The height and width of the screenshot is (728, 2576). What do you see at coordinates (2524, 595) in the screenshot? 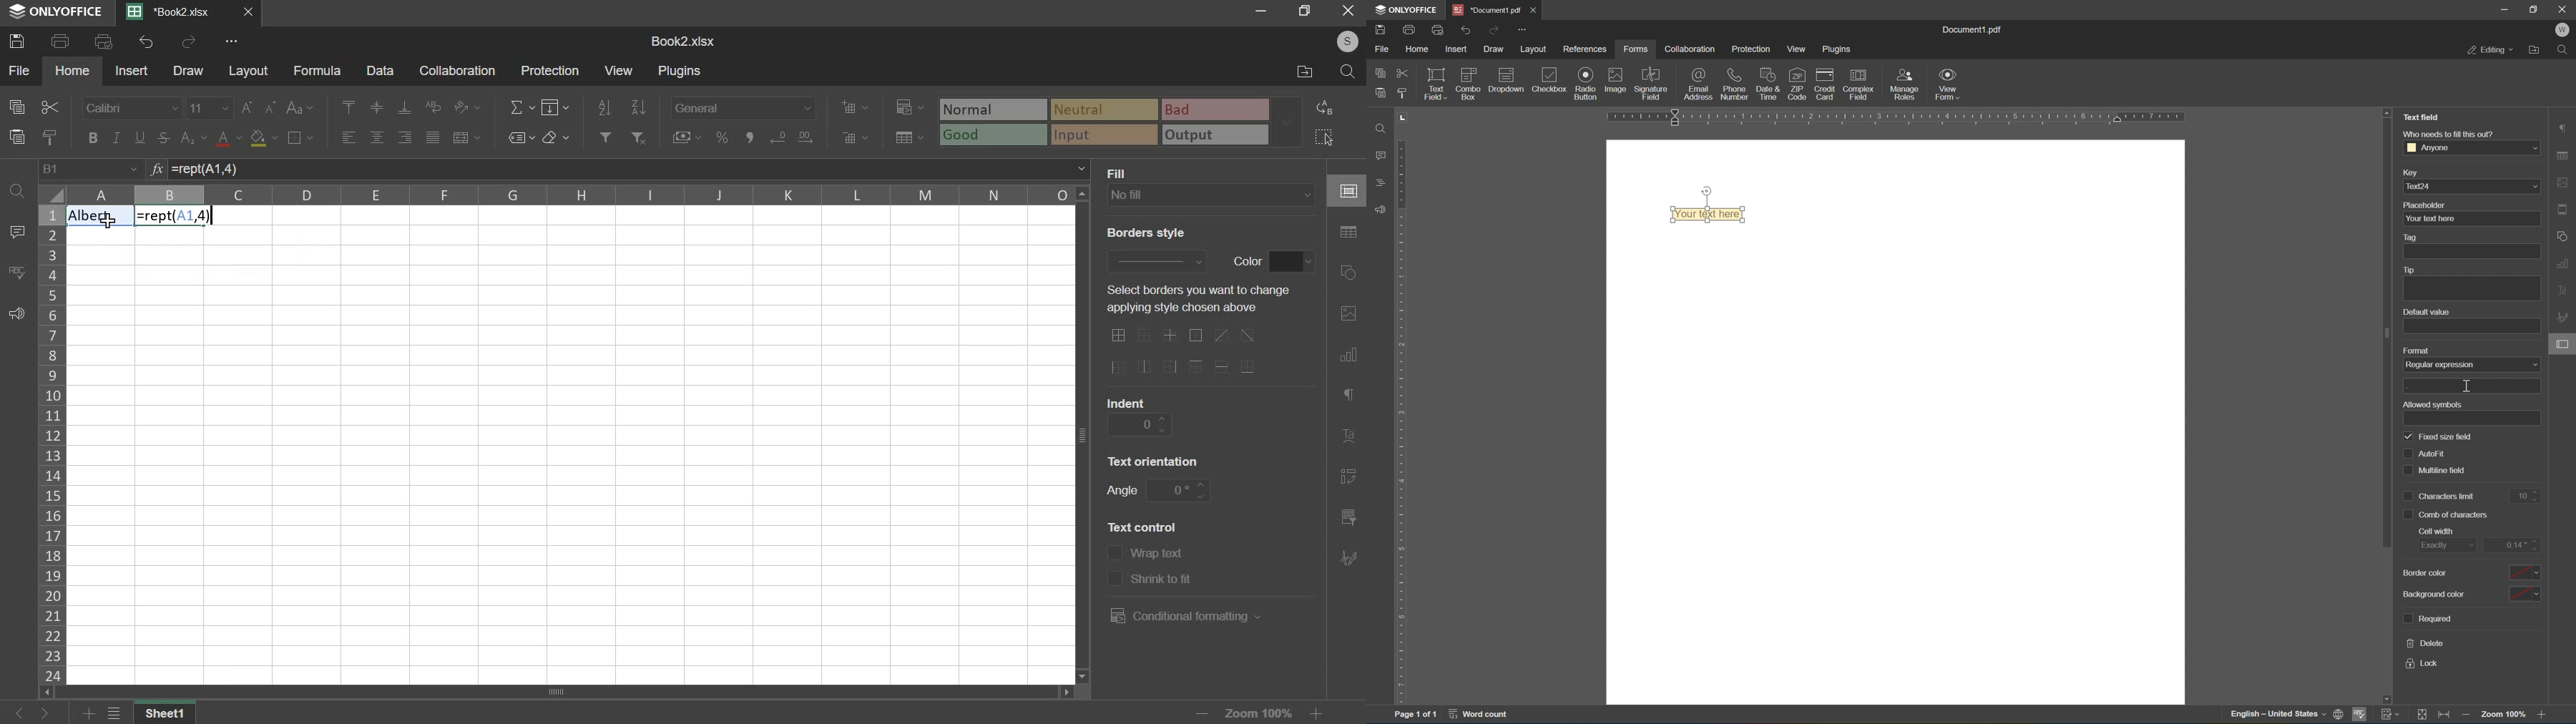
I see `select background color` at bounding box center [2524, 595].